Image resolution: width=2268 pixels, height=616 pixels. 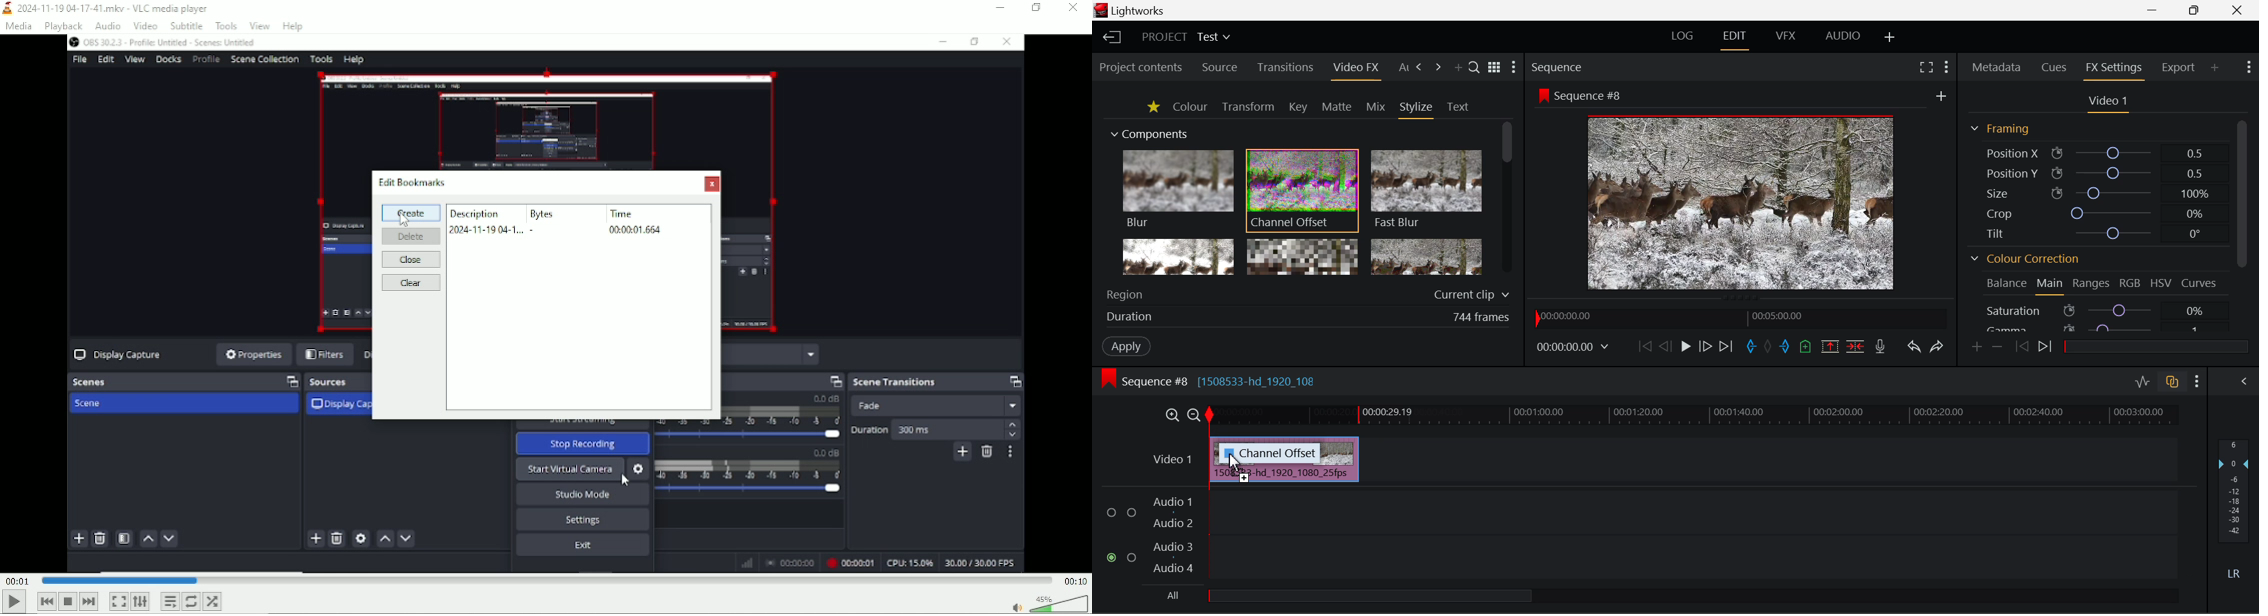 I want to click on Mark Cue, so click(x=1806, y=345).